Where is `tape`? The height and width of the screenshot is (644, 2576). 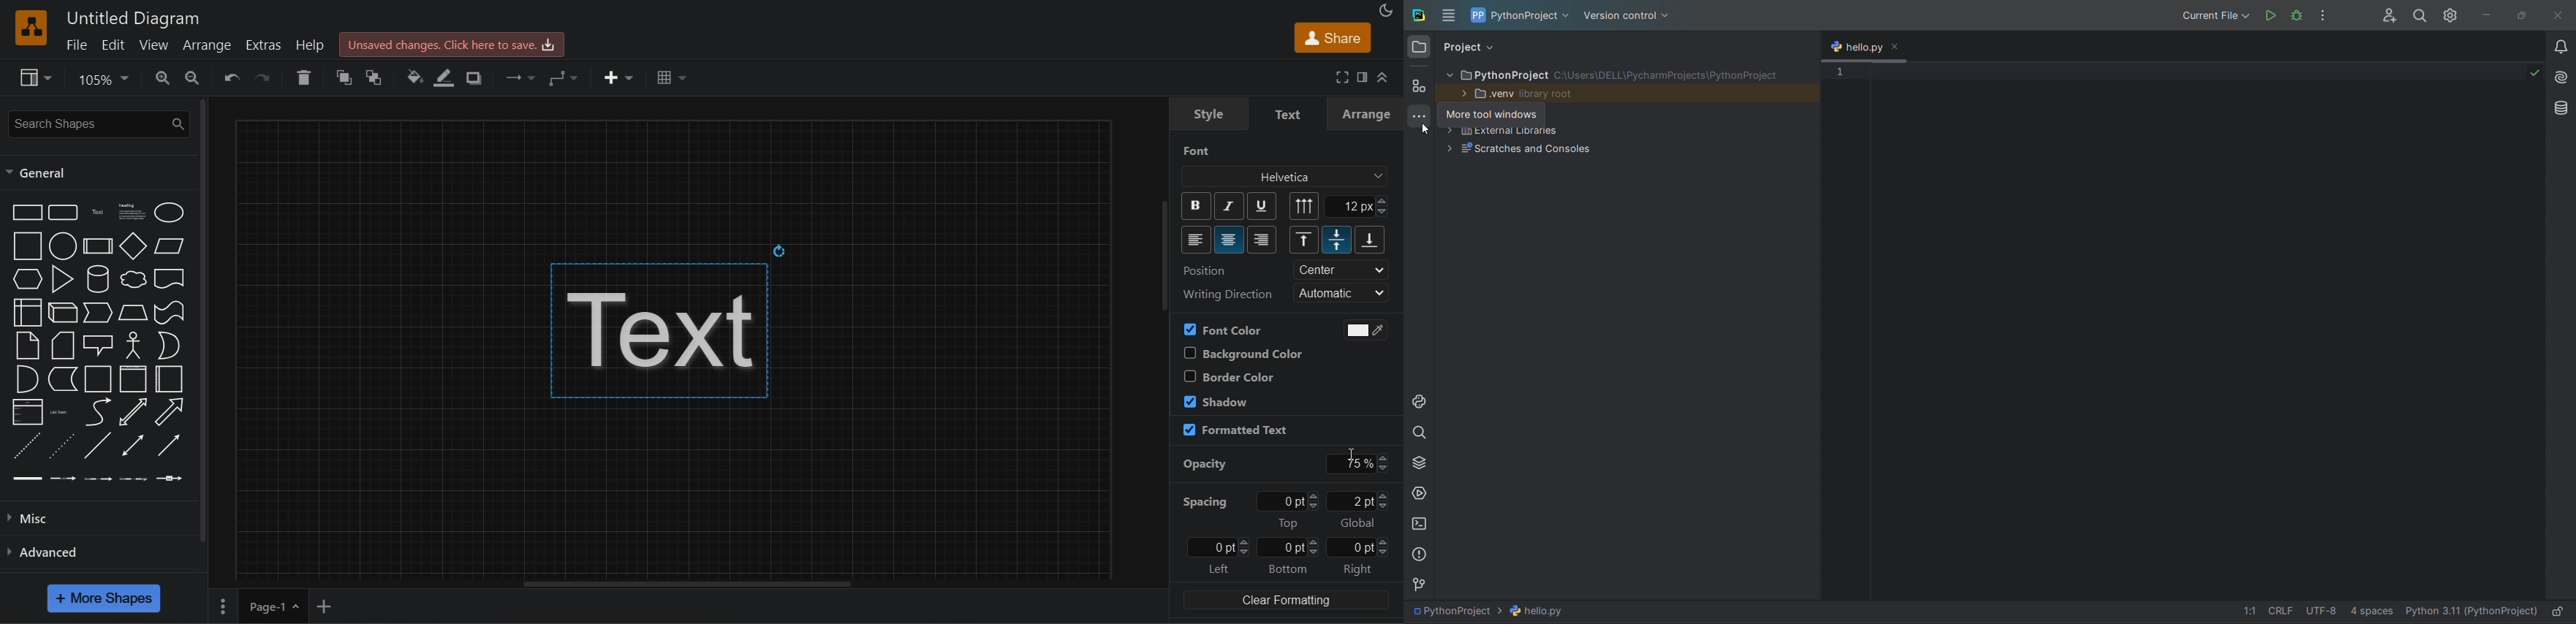
tape is located at coordinates (170, 313).